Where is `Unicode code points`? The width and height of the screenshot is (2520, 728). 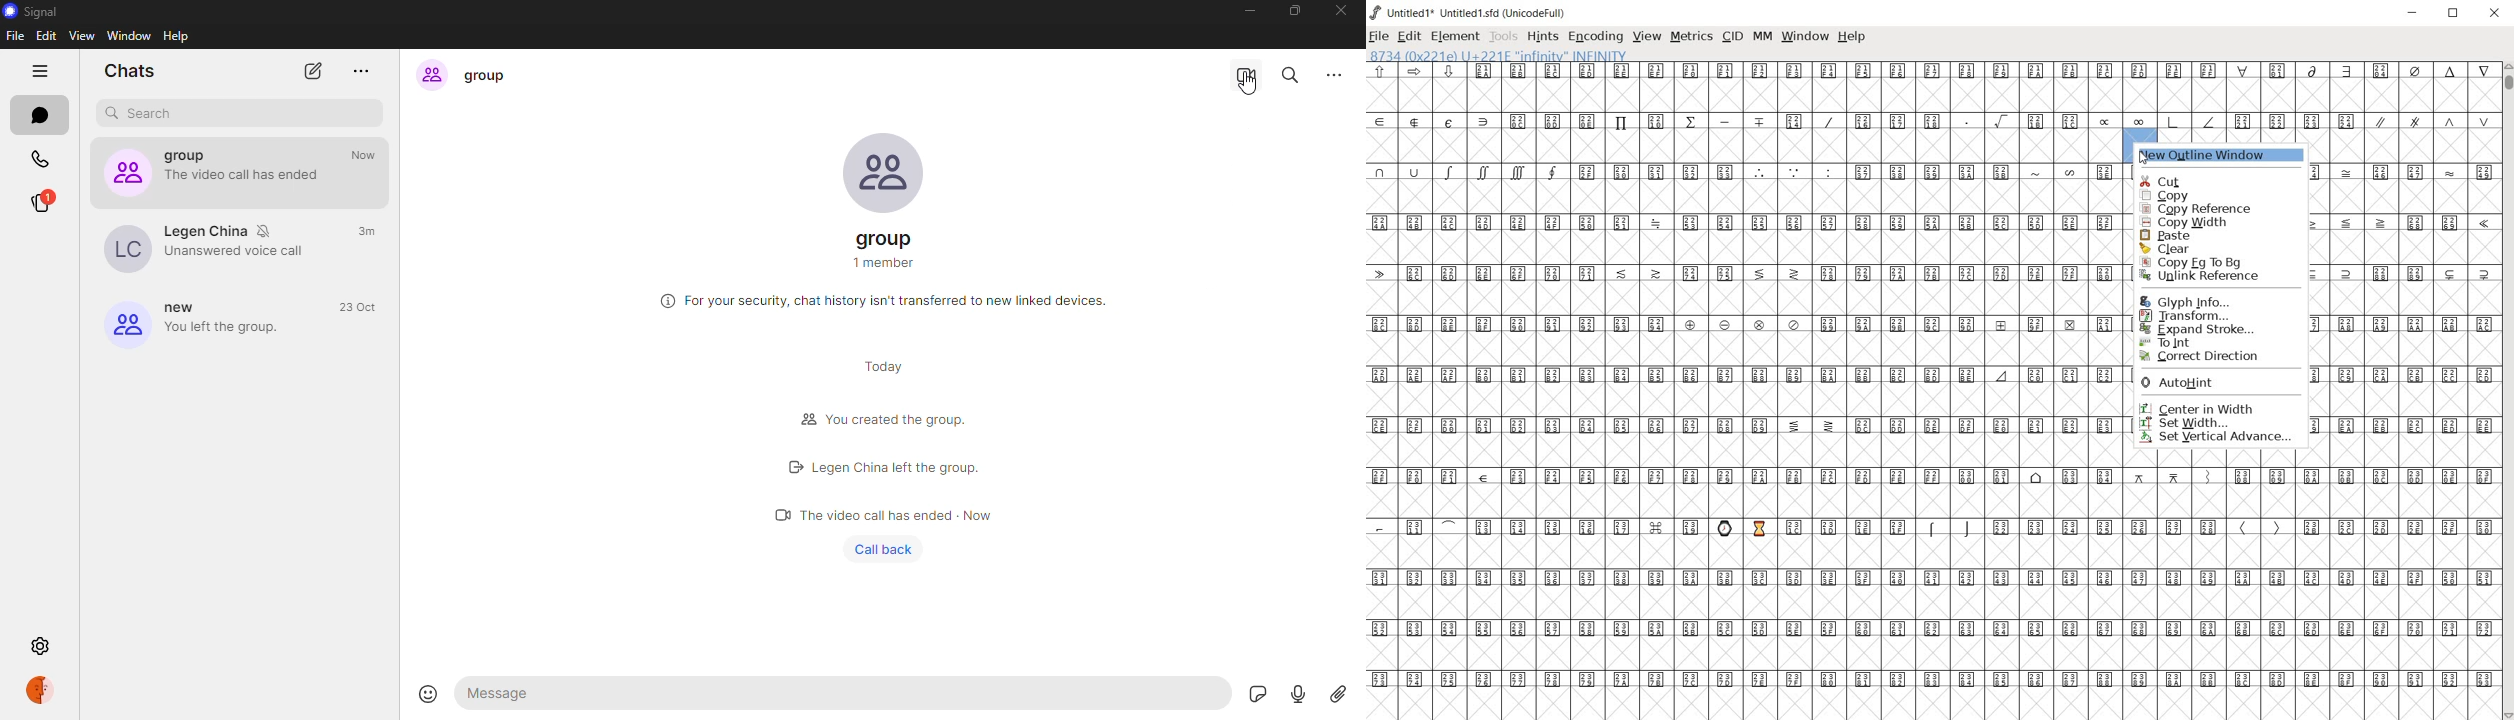 Unicode code points is located at coordinates (1842, 527).